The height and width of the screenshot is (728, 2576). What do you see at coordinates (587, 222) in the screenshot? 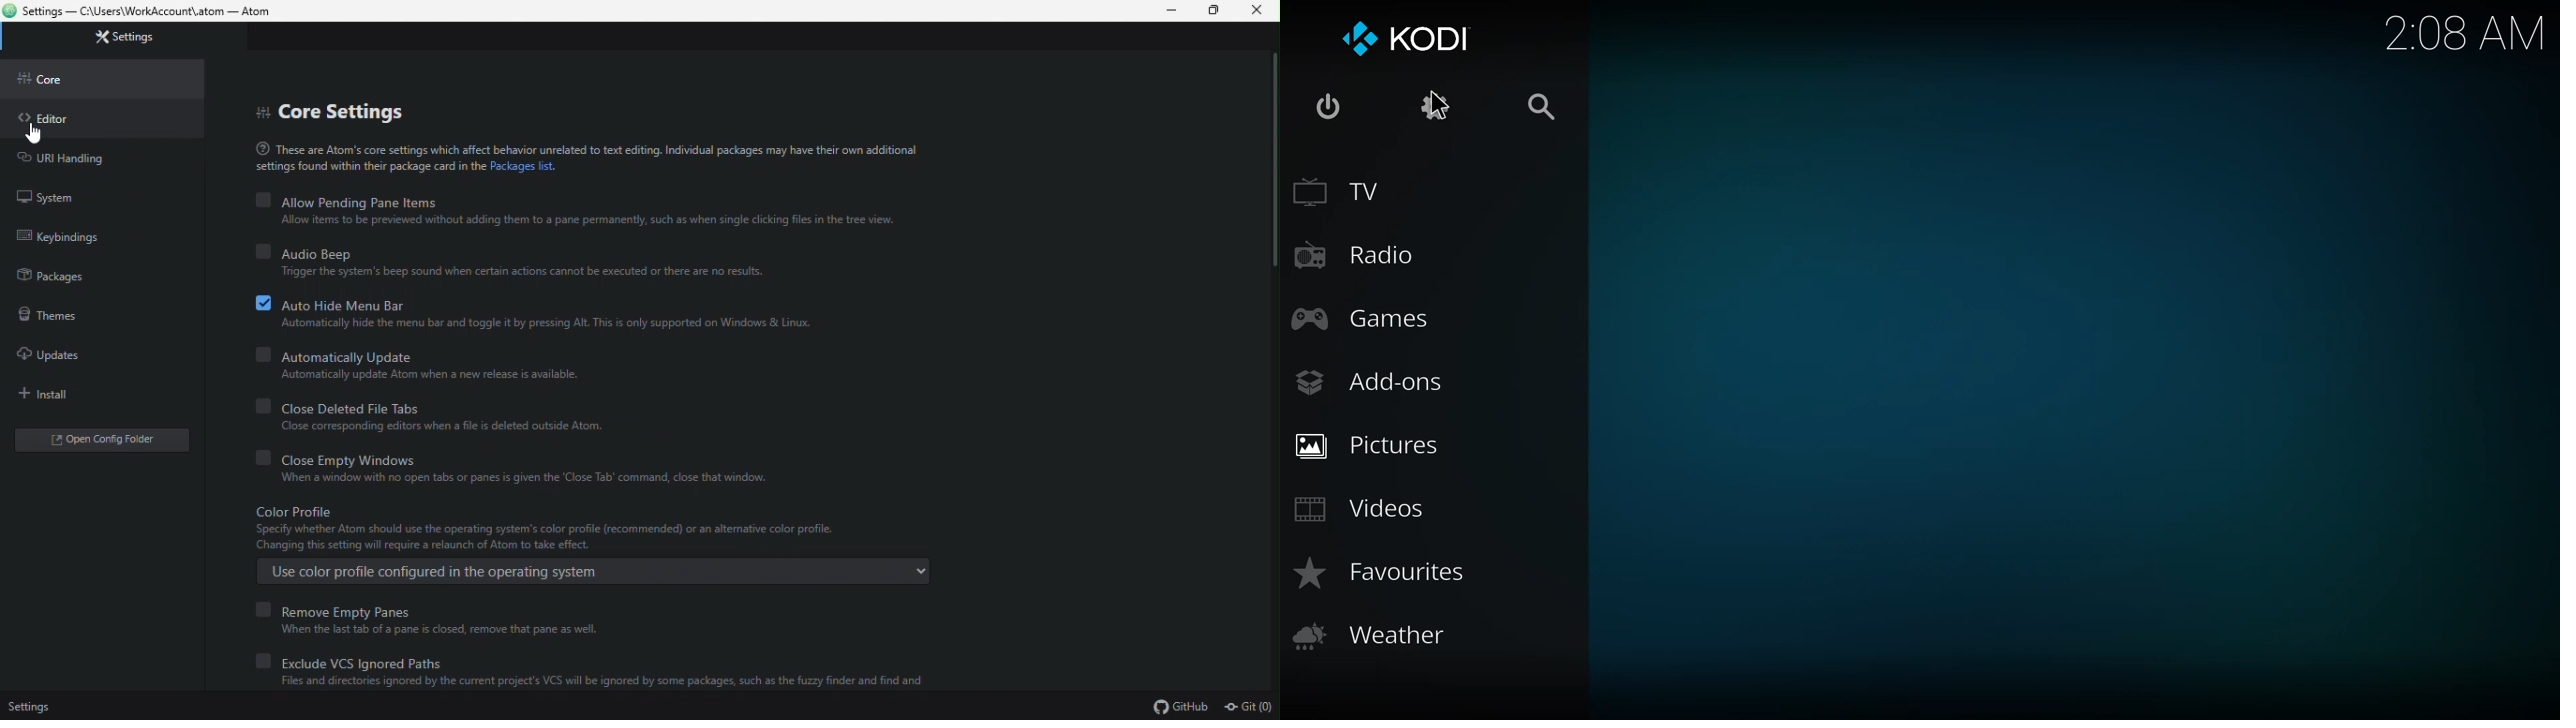
I see `Allow items 10 be previewed without adding them to 2 pane permanently, such as when single clicking files in the tree view.` at bounding box center [587, 222].